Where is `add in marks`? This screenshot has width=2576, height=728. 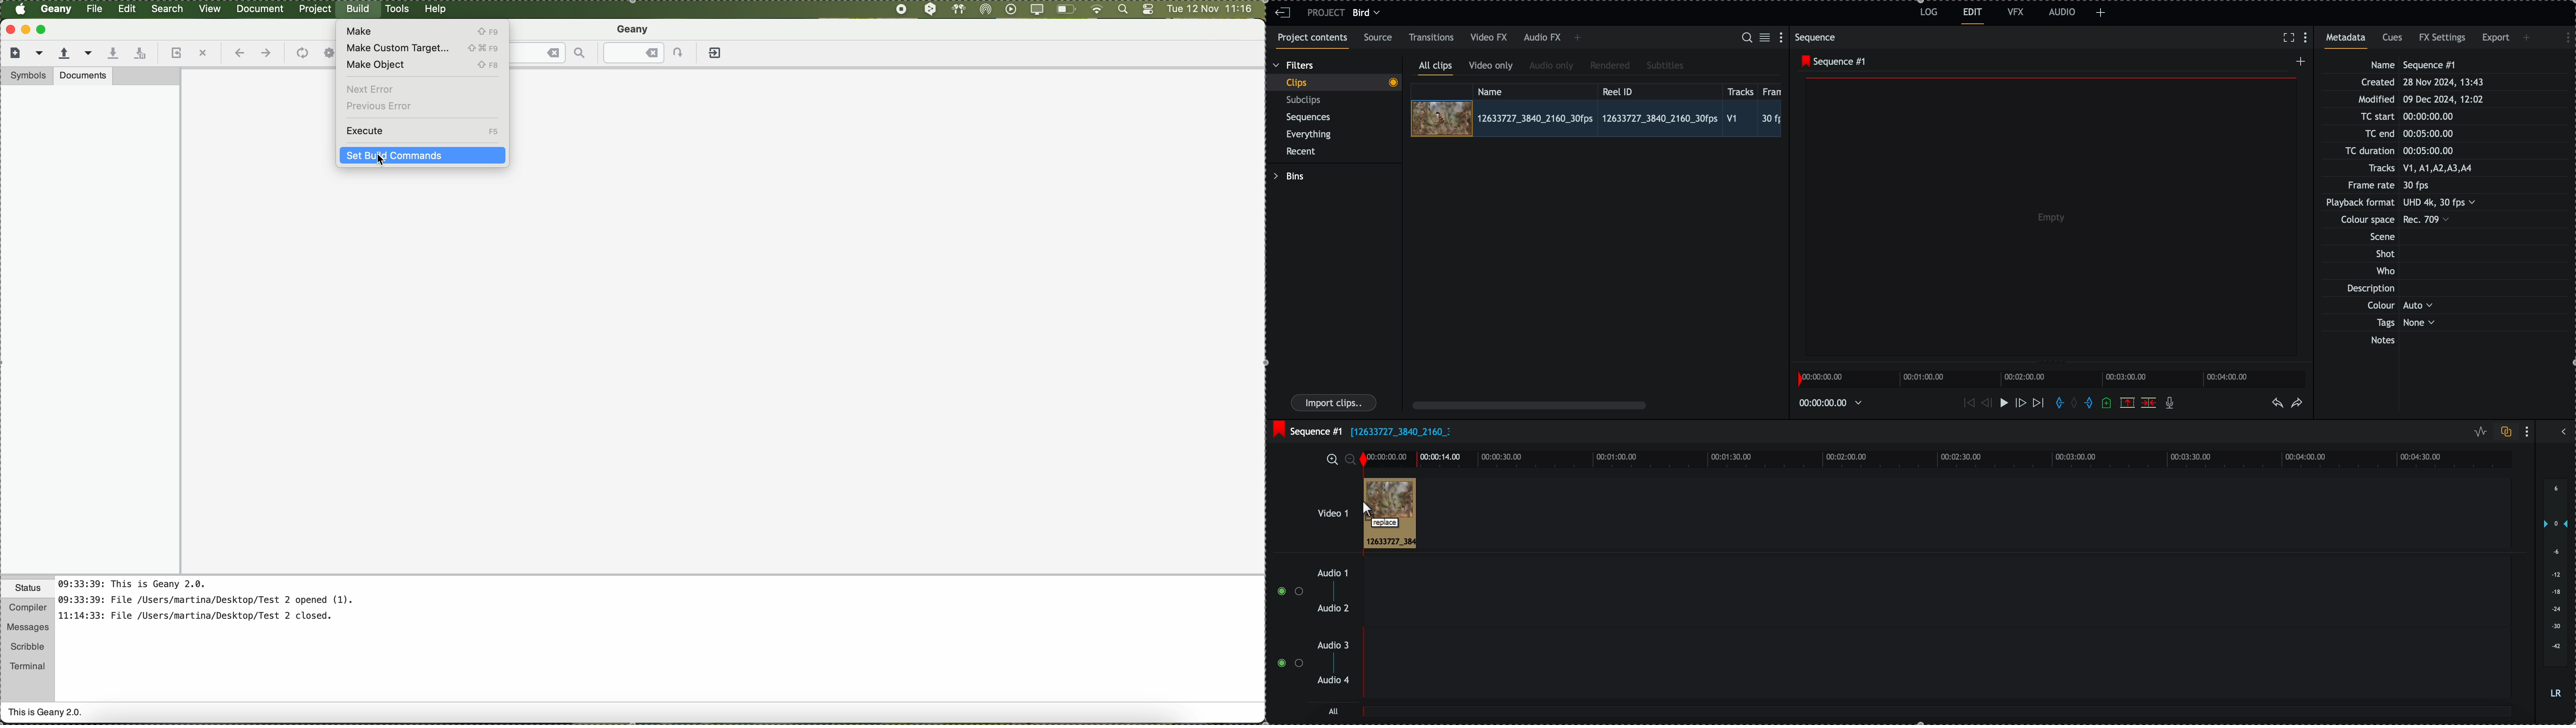
add in marks is located at coordinates (2058, 403).